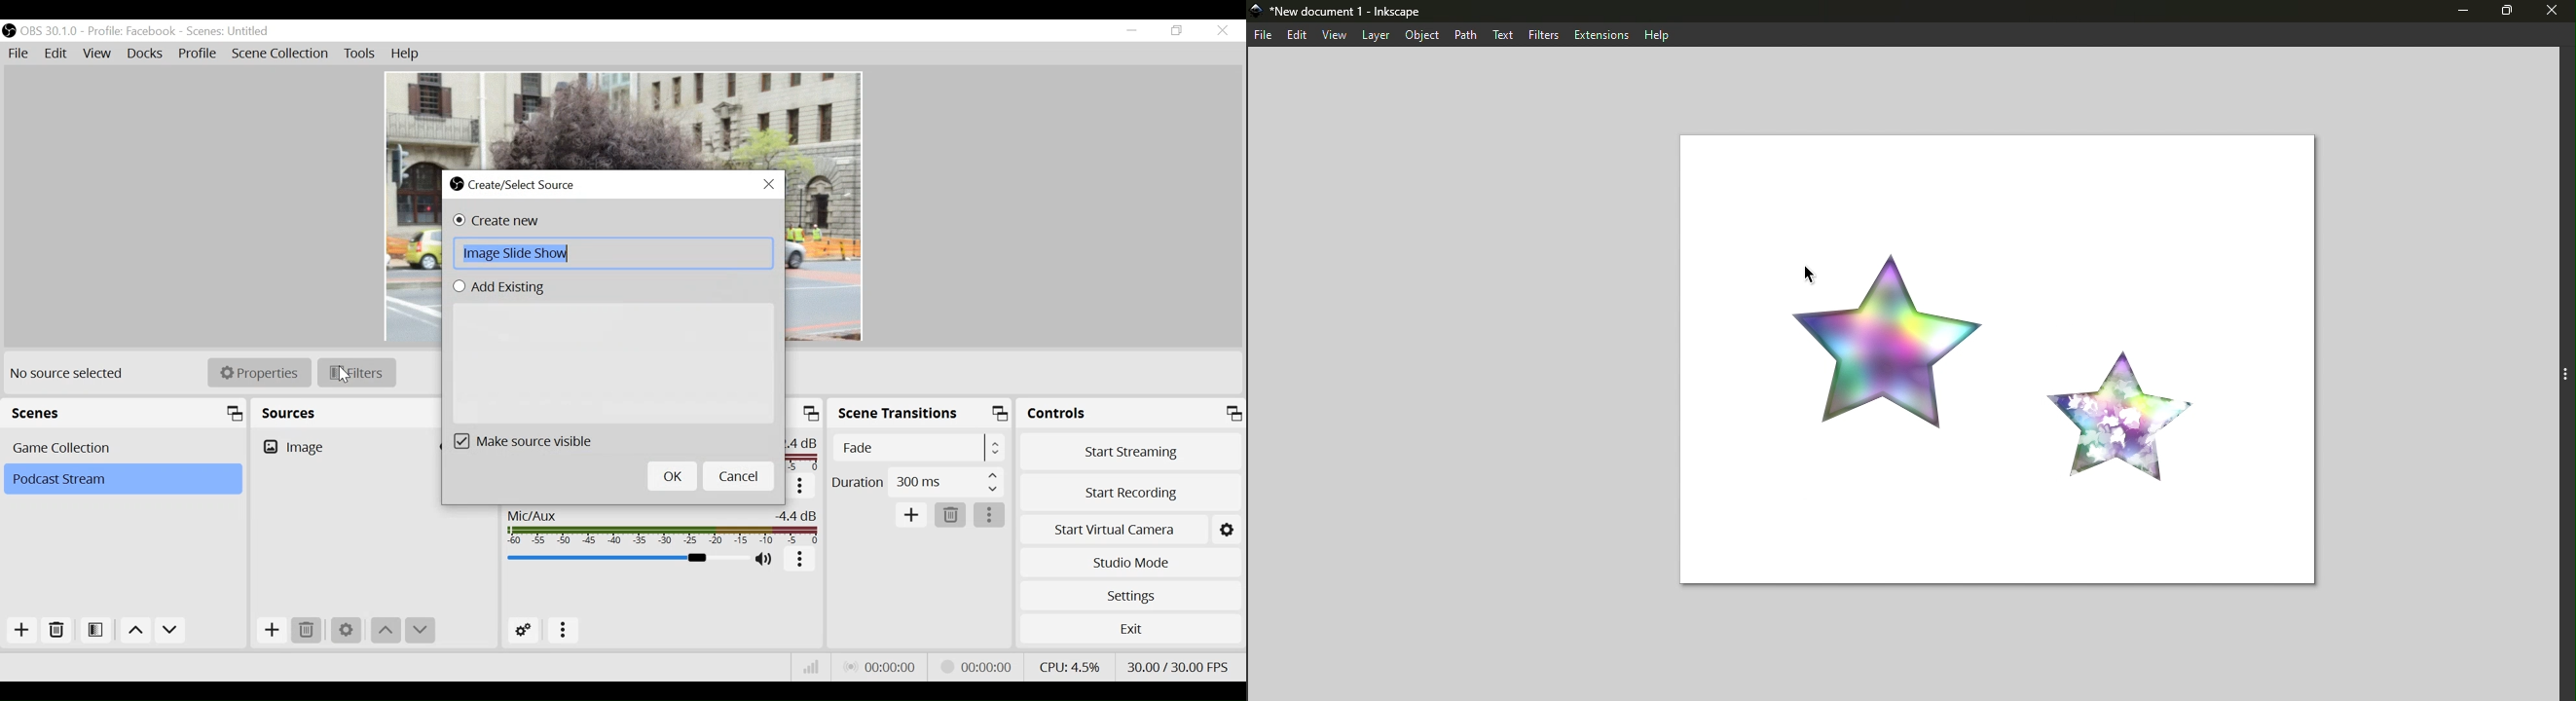 Image resolution: width=2576 pixels, height=728 pixels. Describe the element at coordinates (270, 632) in the screenshot. I see `Add` at that location.